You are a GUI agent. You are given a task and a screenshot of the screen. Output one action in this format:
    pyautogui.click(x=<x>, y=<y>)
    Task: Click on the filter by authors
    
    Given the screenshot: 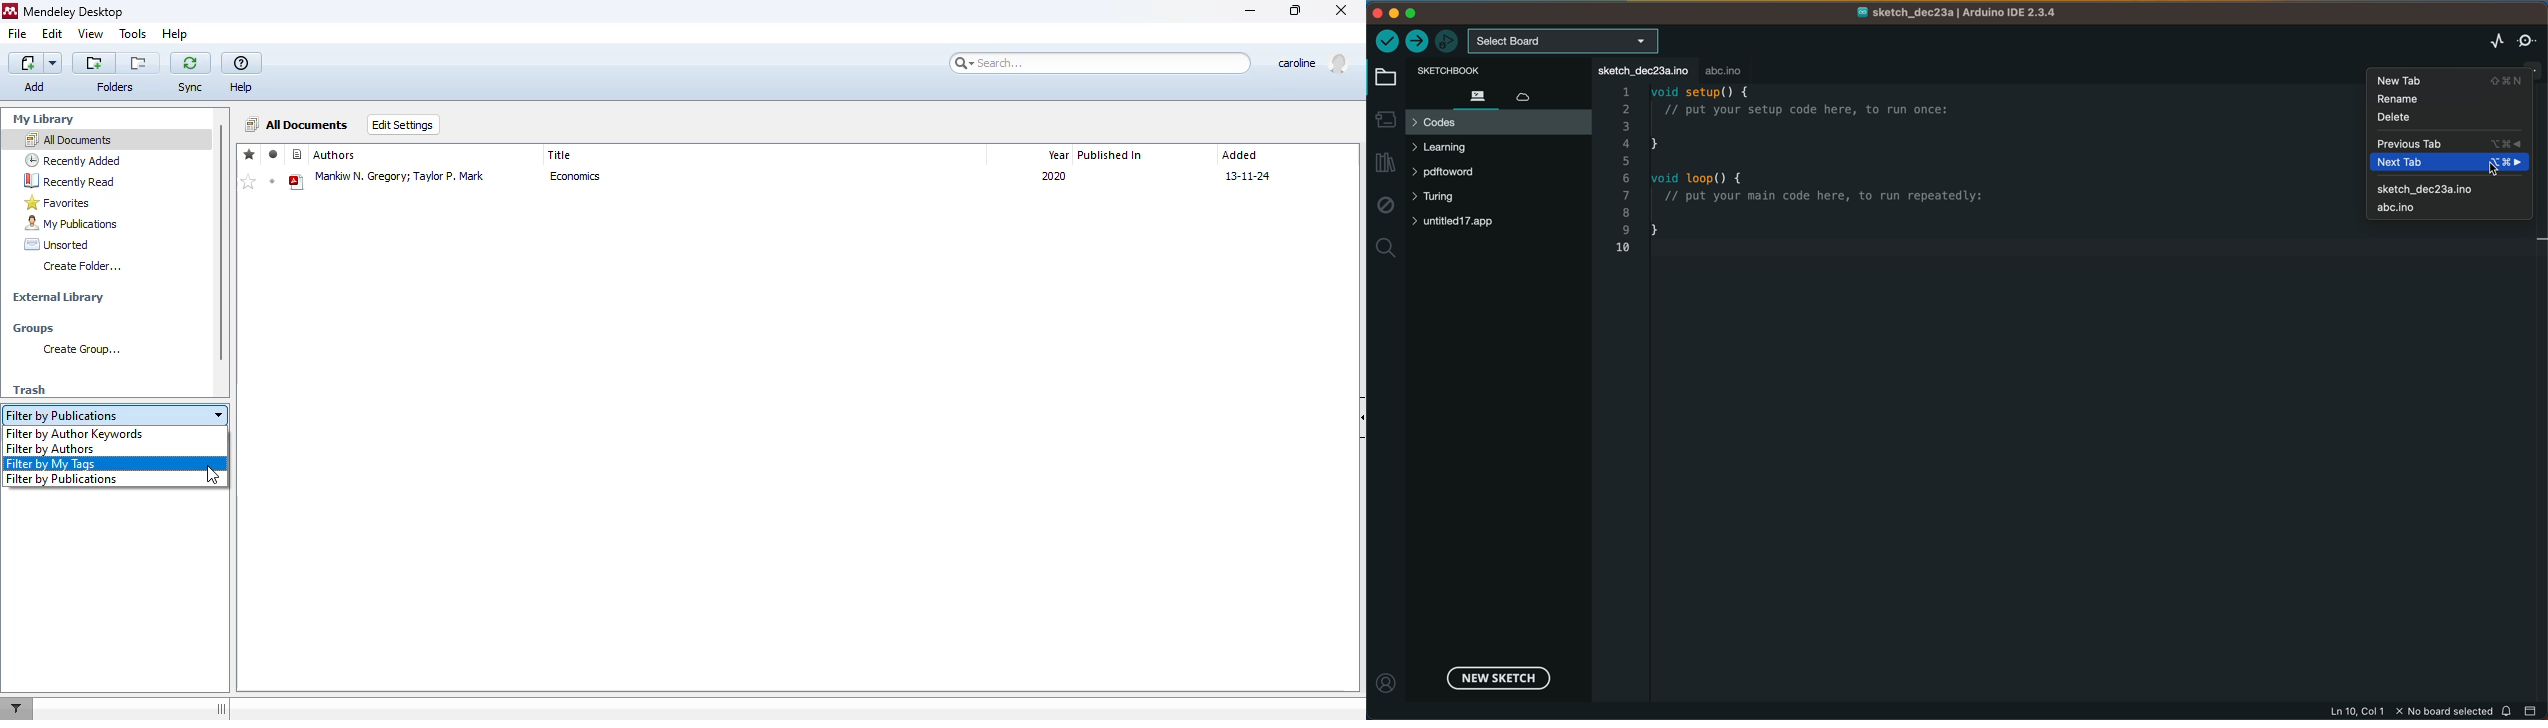 What is the action you would take?
    pyautogui.click(x=51, y=449)
    